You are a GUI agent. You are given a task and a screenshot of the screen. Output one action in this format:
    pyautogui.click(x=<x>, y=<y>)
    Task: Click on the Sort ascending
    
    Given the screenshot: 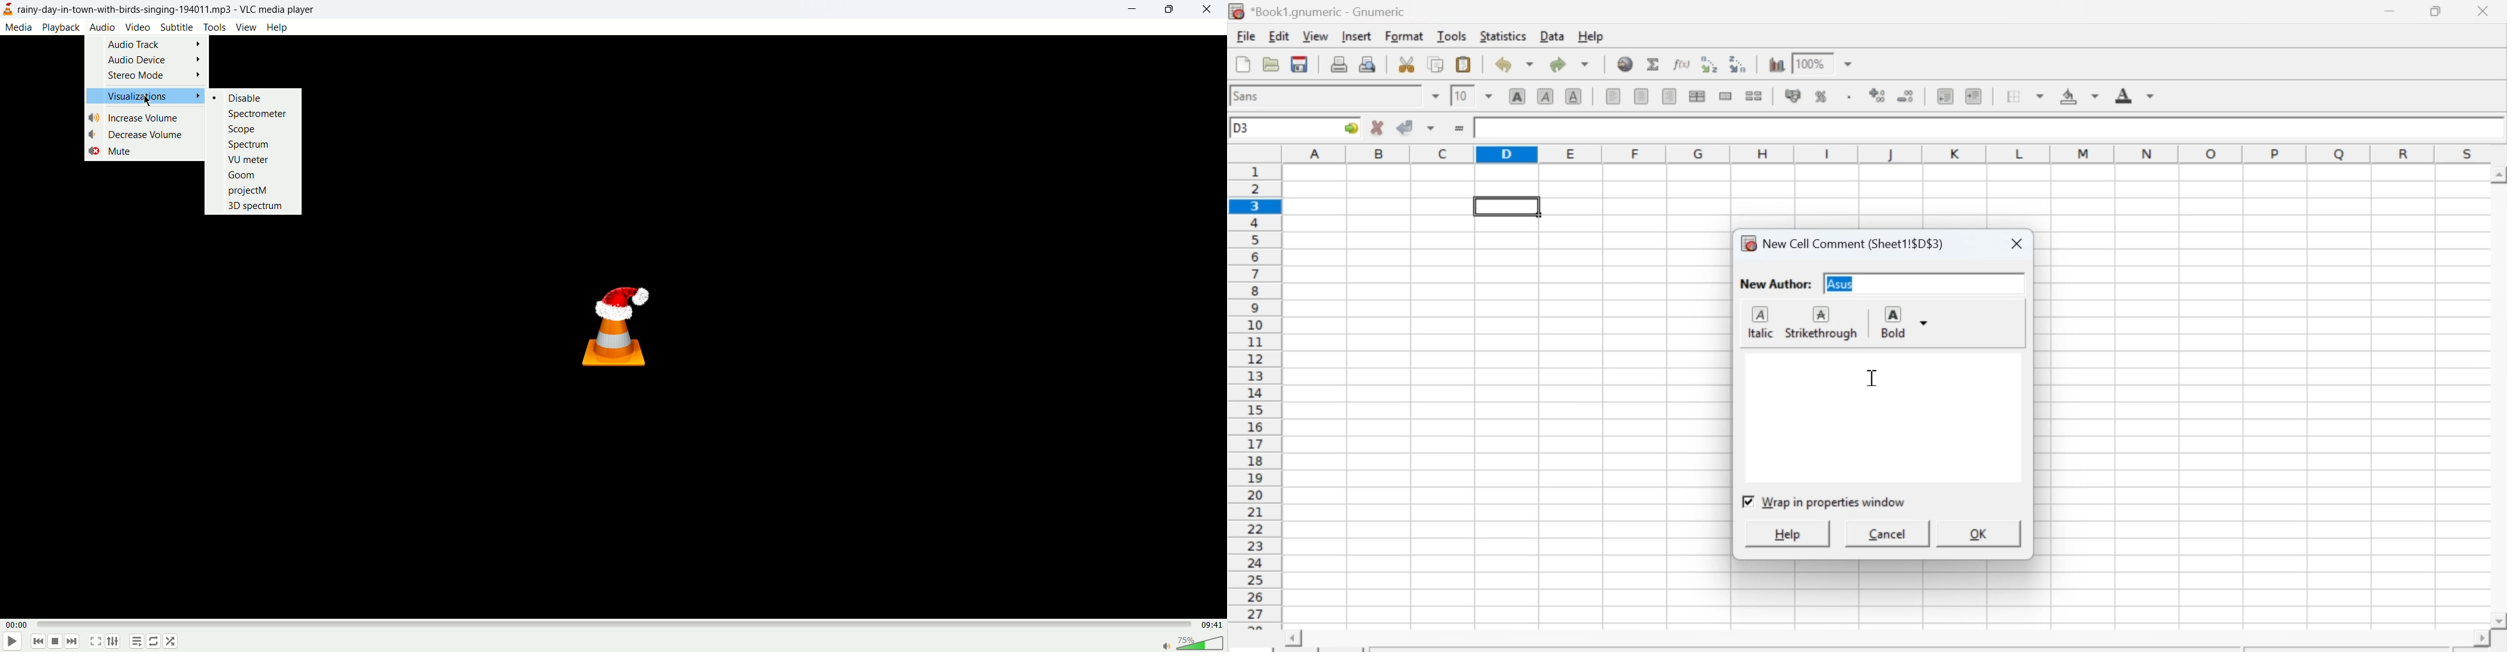 What is the action you would take?
    pyautogui.click(x=1709, y=65)
    